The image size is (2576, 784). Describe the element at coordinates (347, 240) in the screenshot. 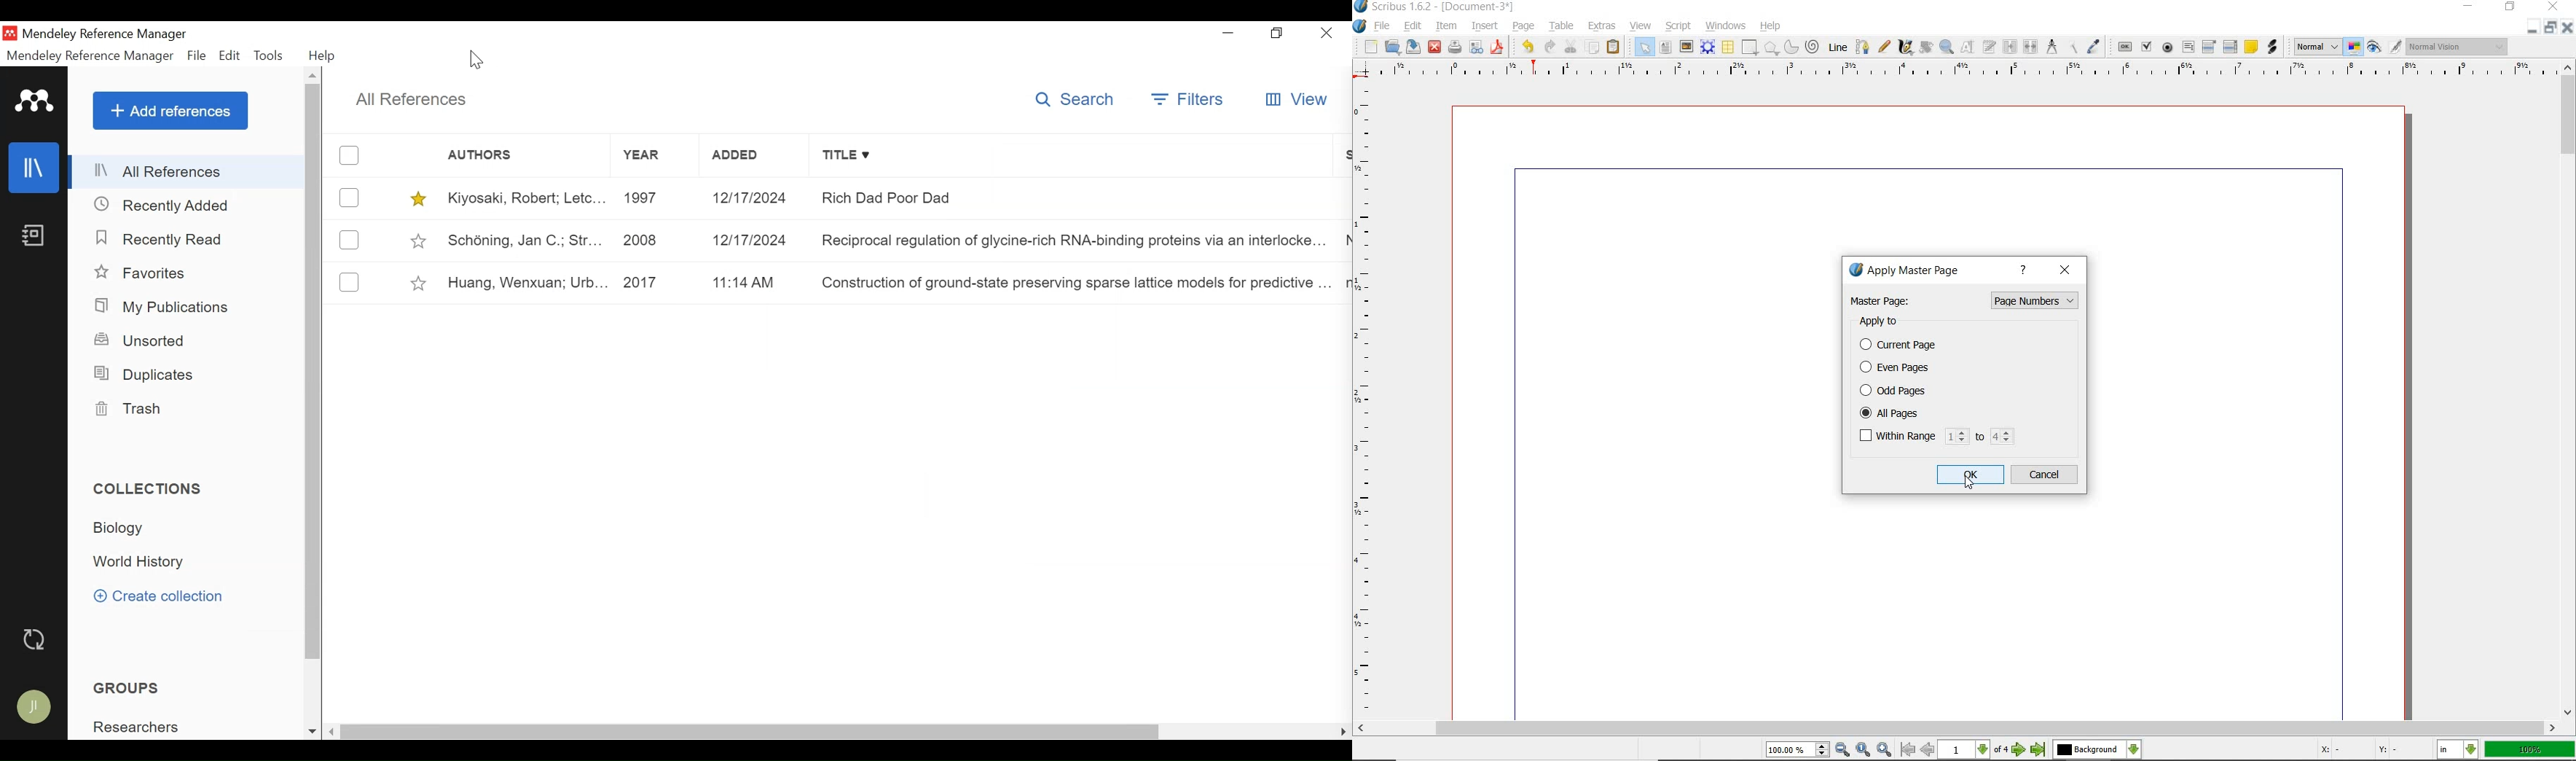

I see `(un)select` at that location.